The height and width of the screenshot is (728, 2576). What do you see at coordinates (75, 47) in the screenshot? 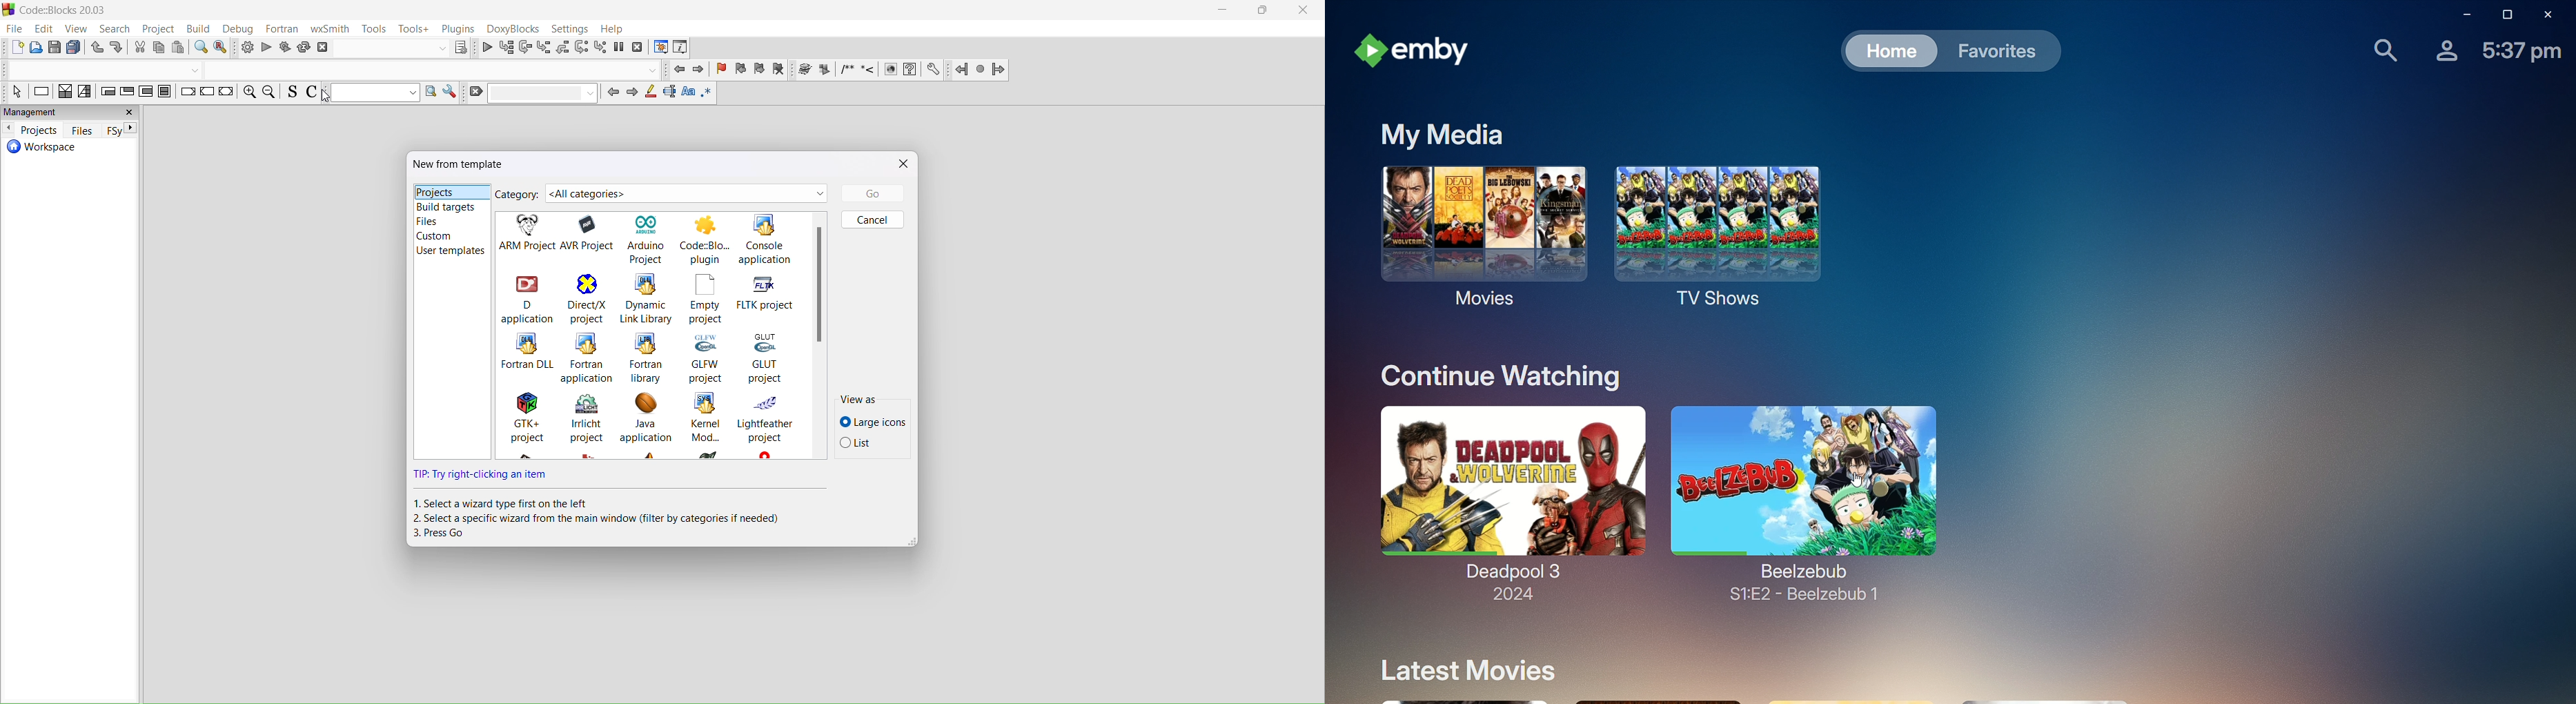
I see `paste` at bounding box center [75, 47].